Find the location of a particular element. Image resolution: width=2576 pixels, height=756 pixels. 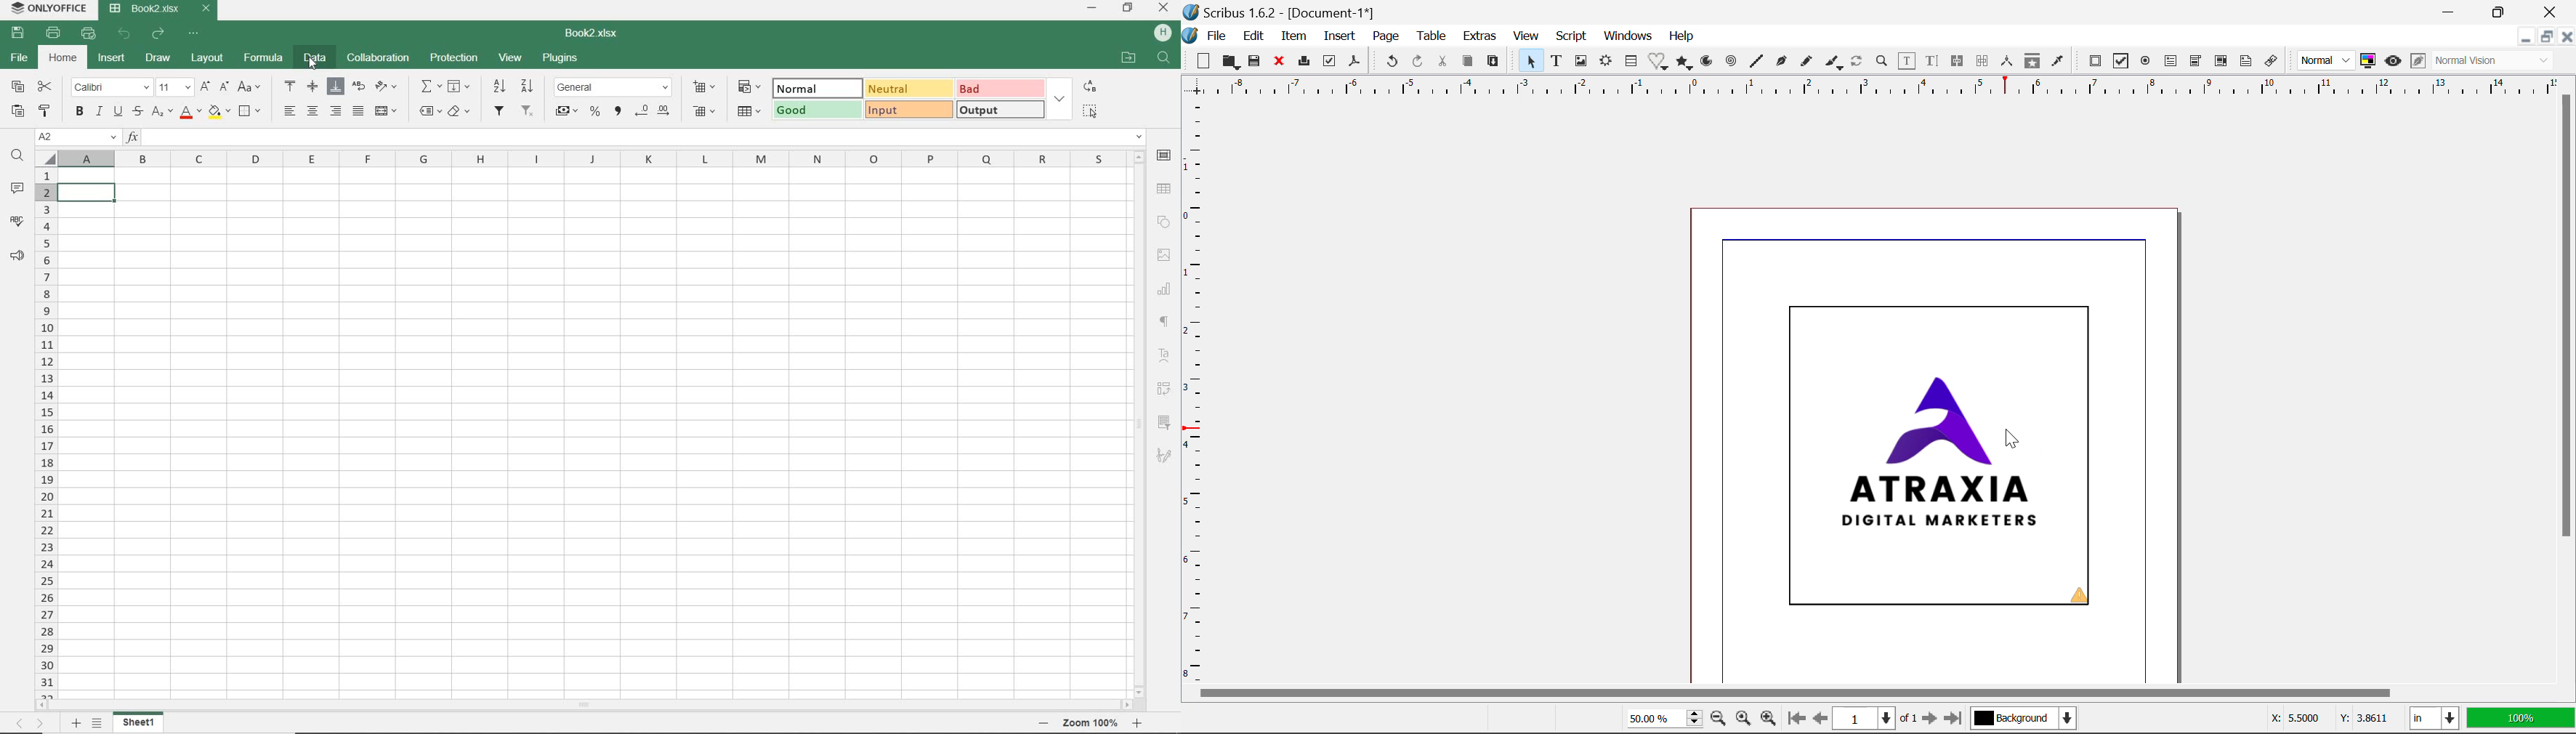

Minimize is located at coordinates (2546, 36).